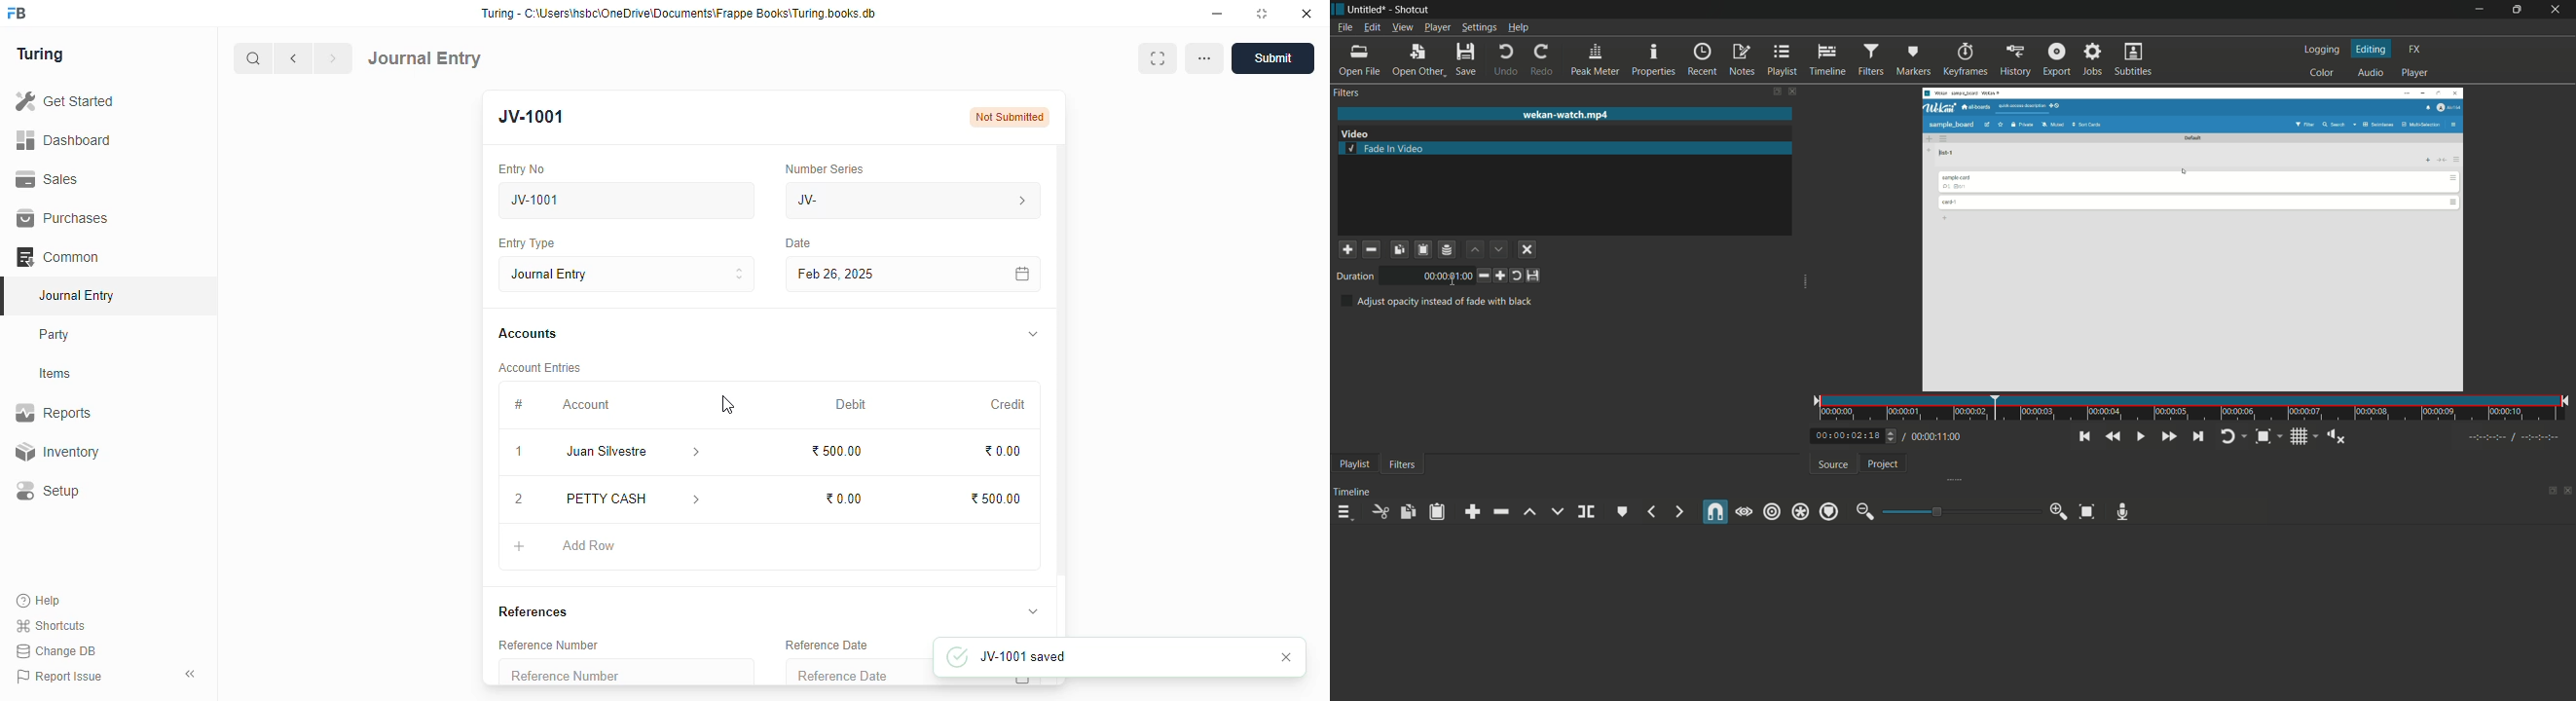 The width and height of the screenshot is (2576, 728). I want to click on notes, so click(1741, 60).